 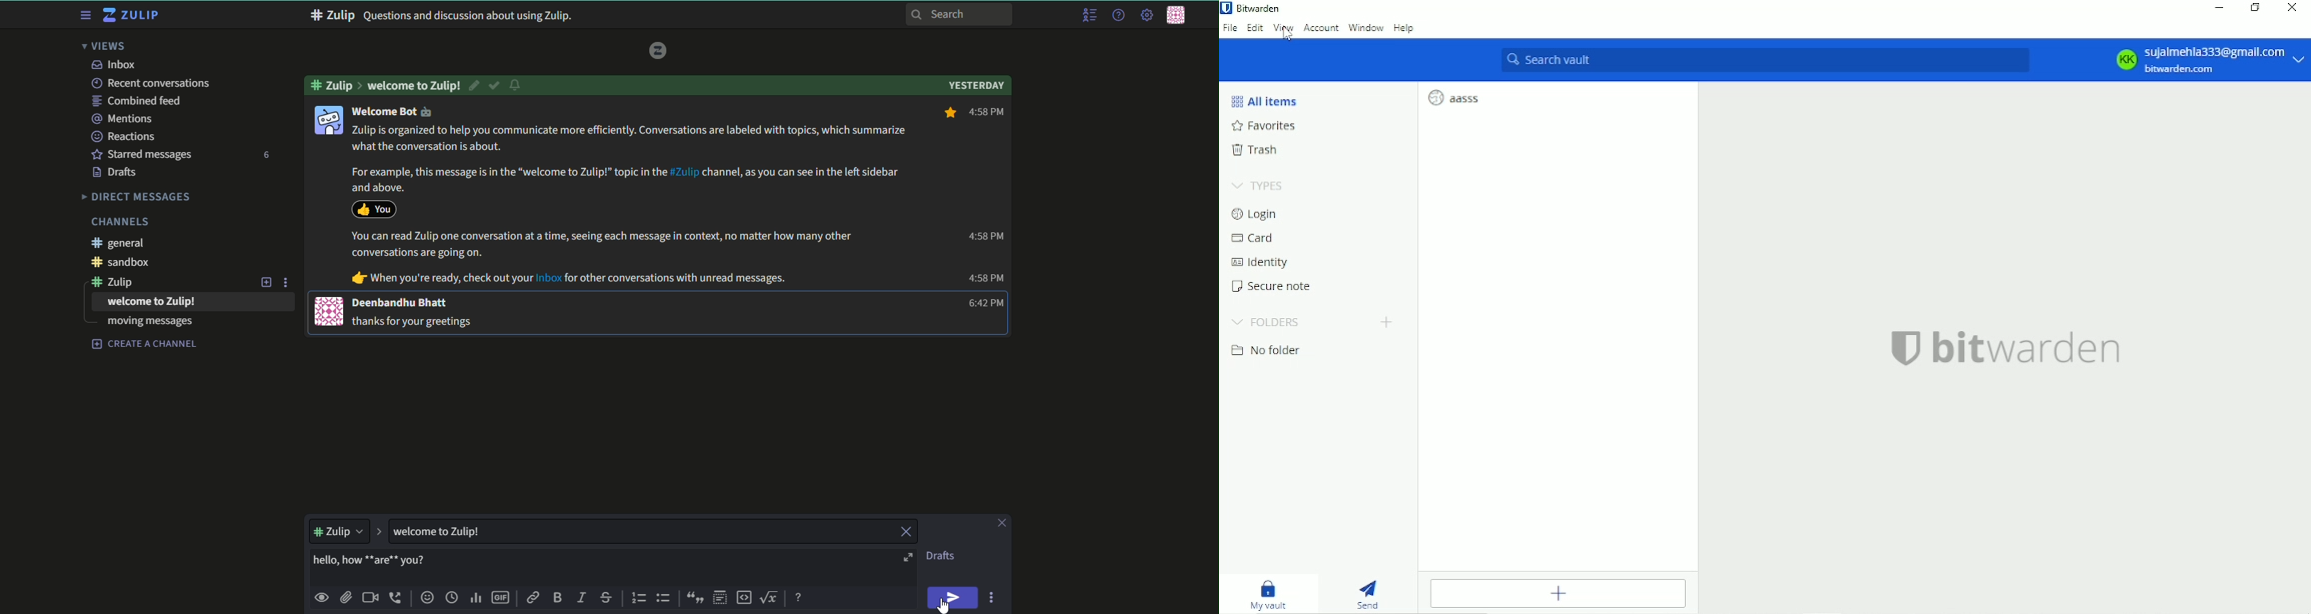 I want to click on preview, so click(x=323, y=596).